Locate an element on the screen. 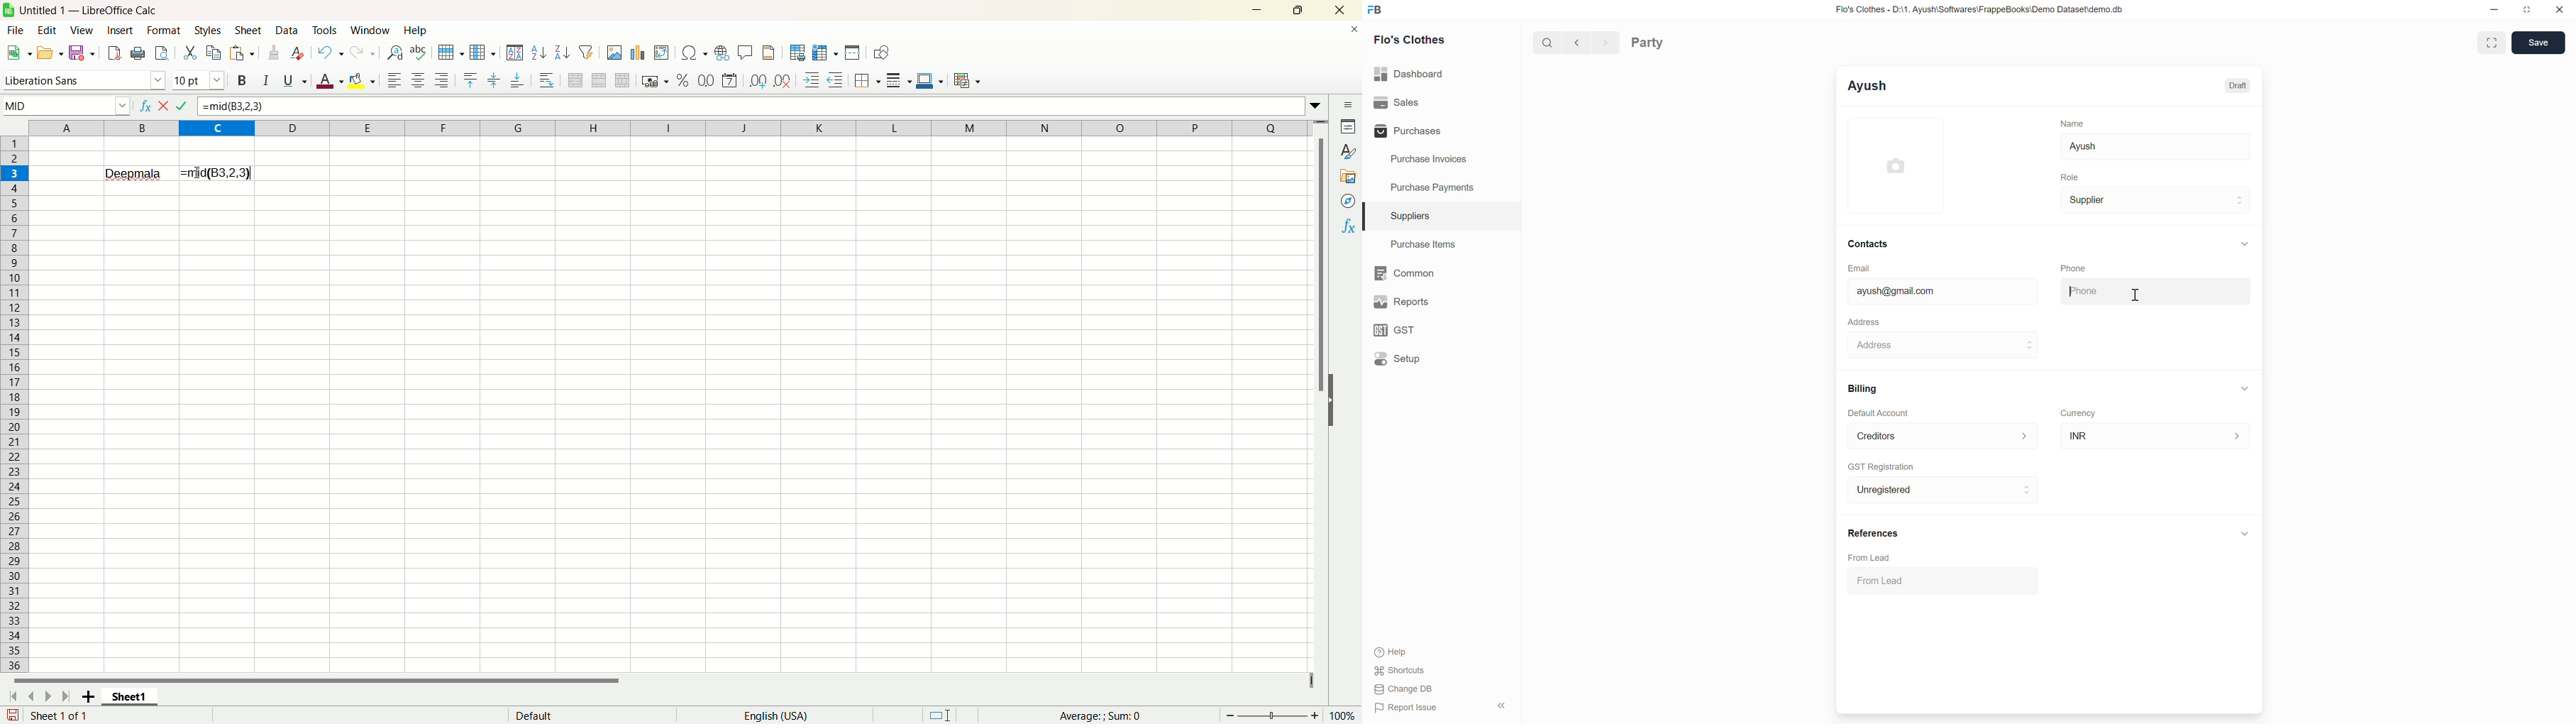  Save is located at coordinates (82, 52).